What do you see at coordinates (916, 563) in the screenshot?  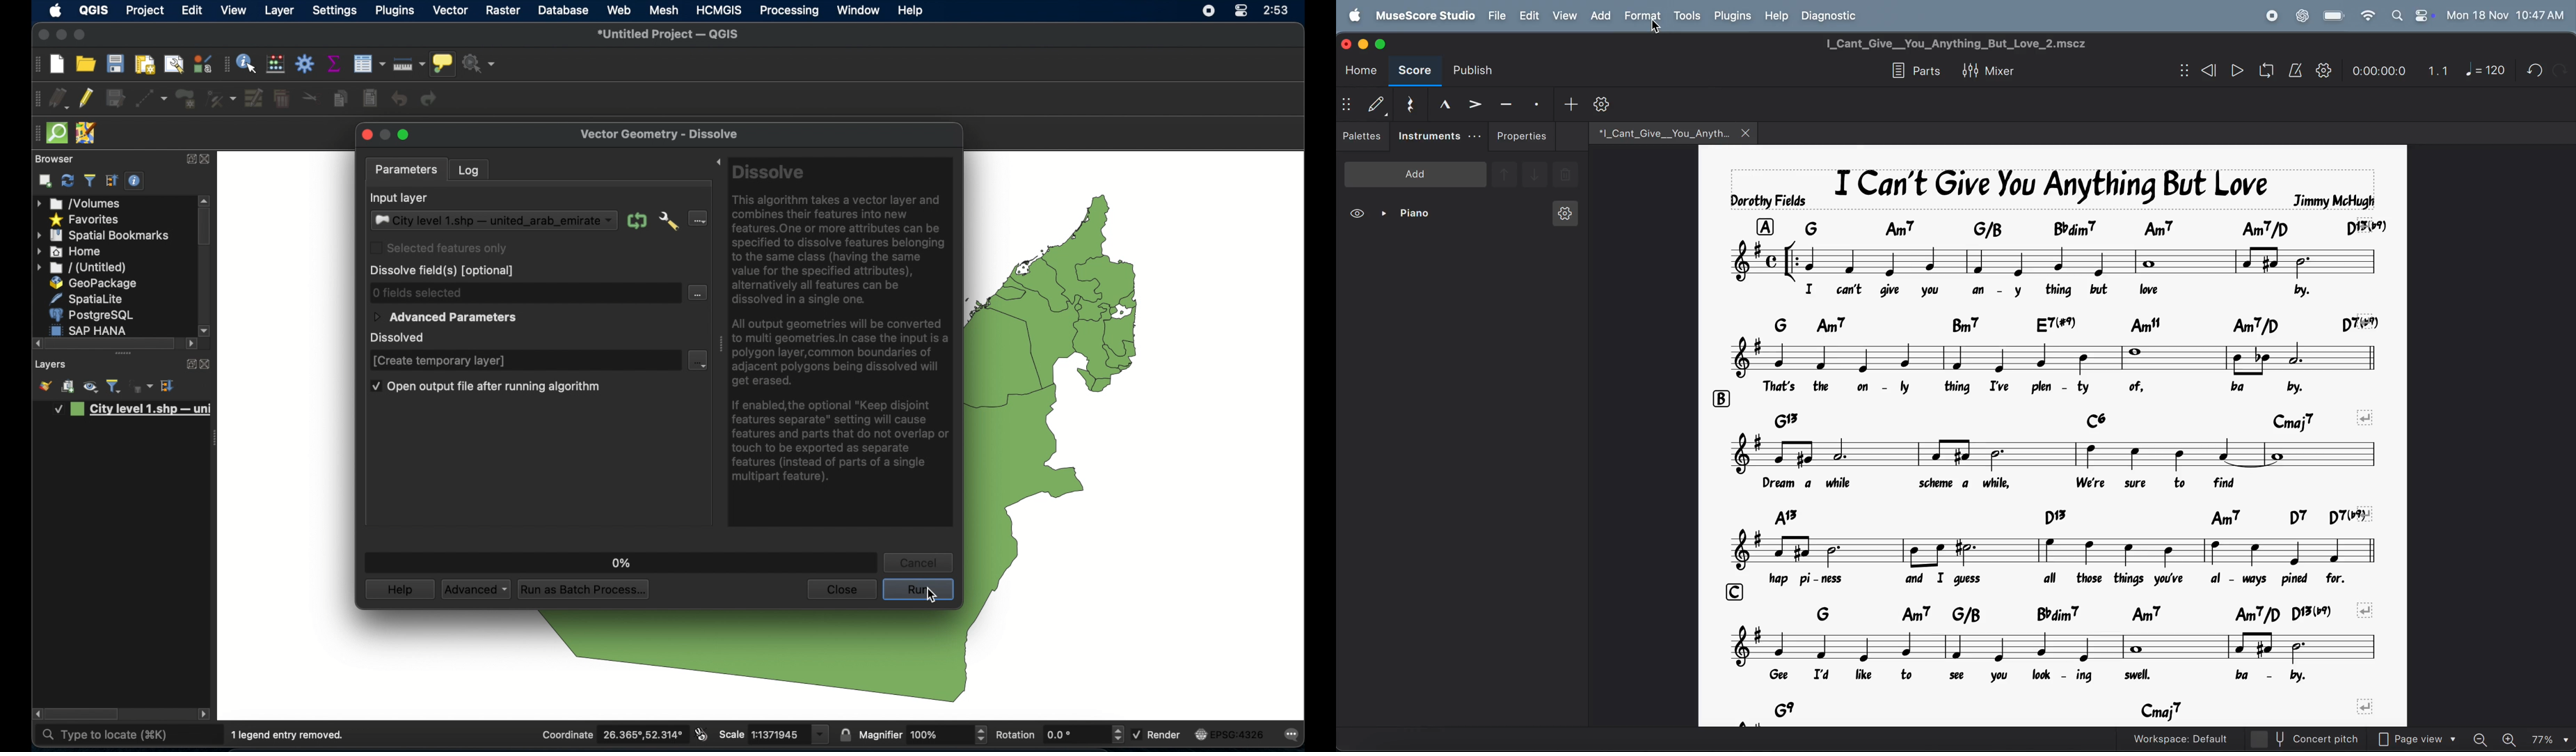 I see `cancel` at bounding box center [916, 563].